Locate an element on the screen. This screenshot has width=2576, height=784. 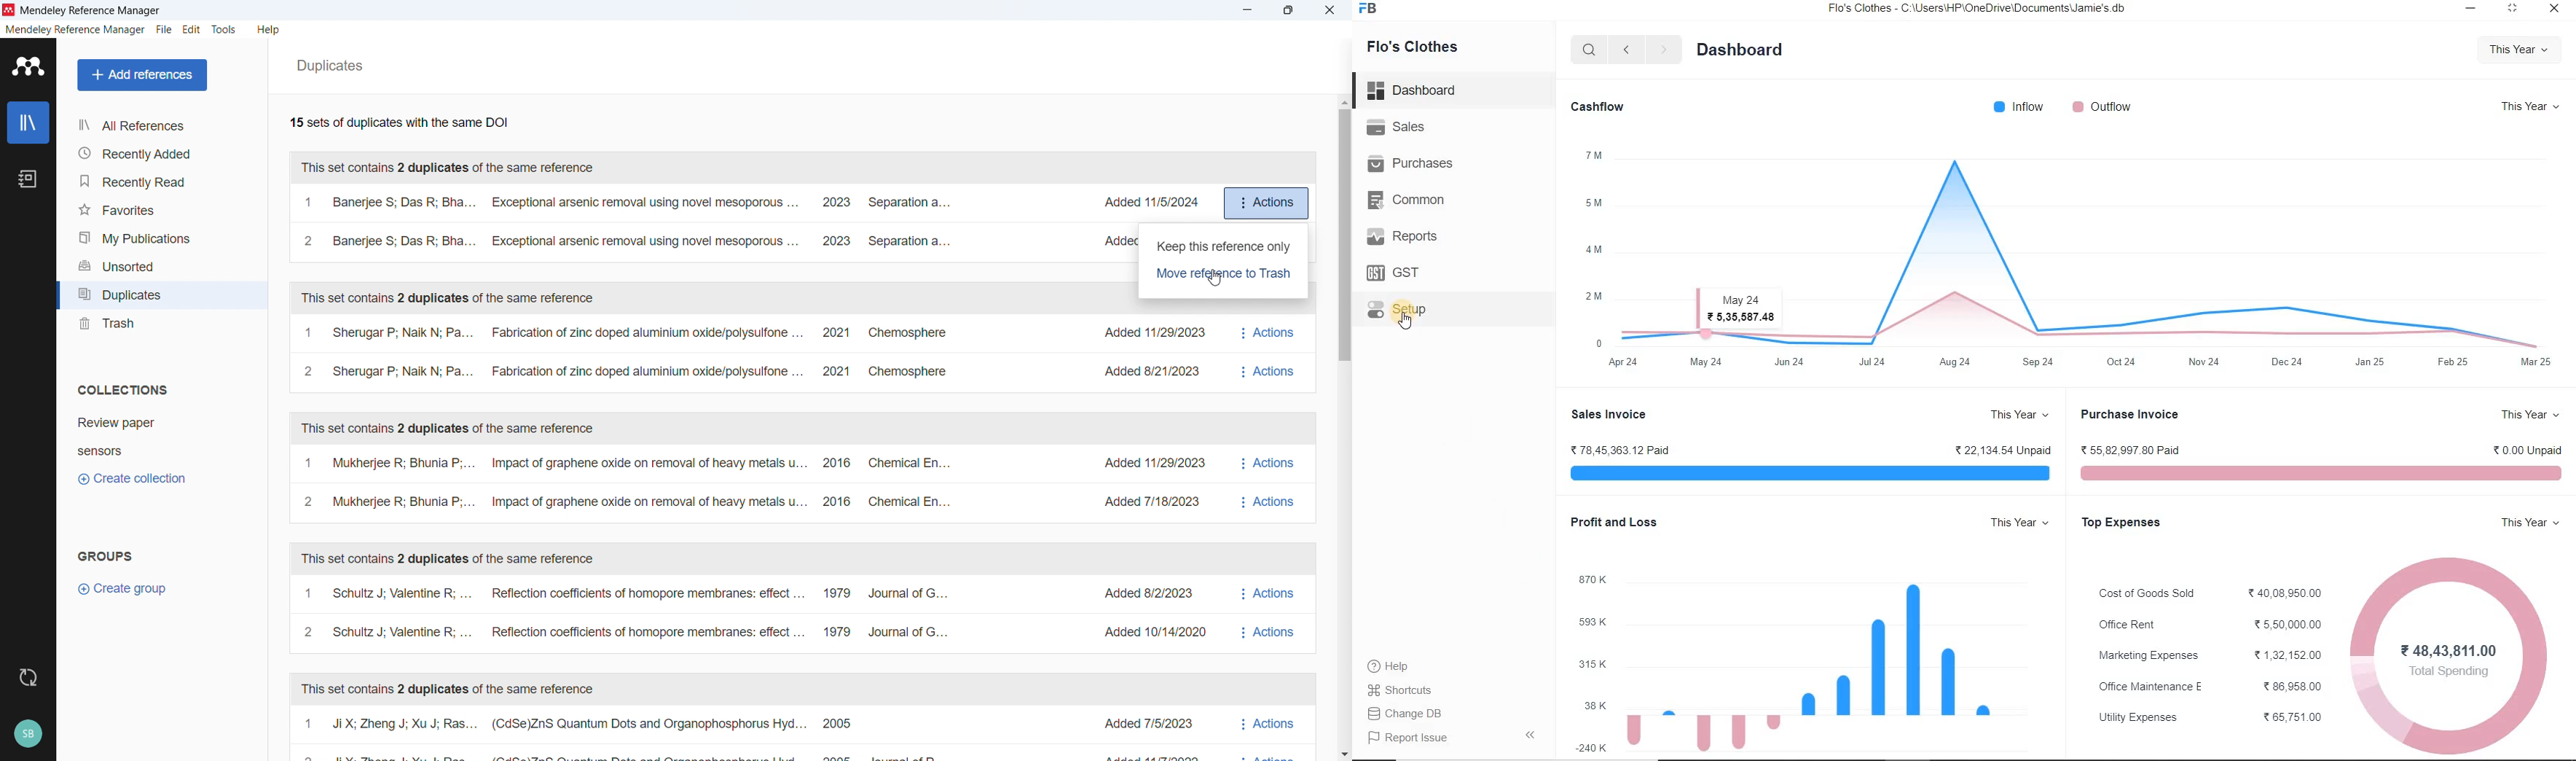
598 K is located at coordinates (1590, 624).